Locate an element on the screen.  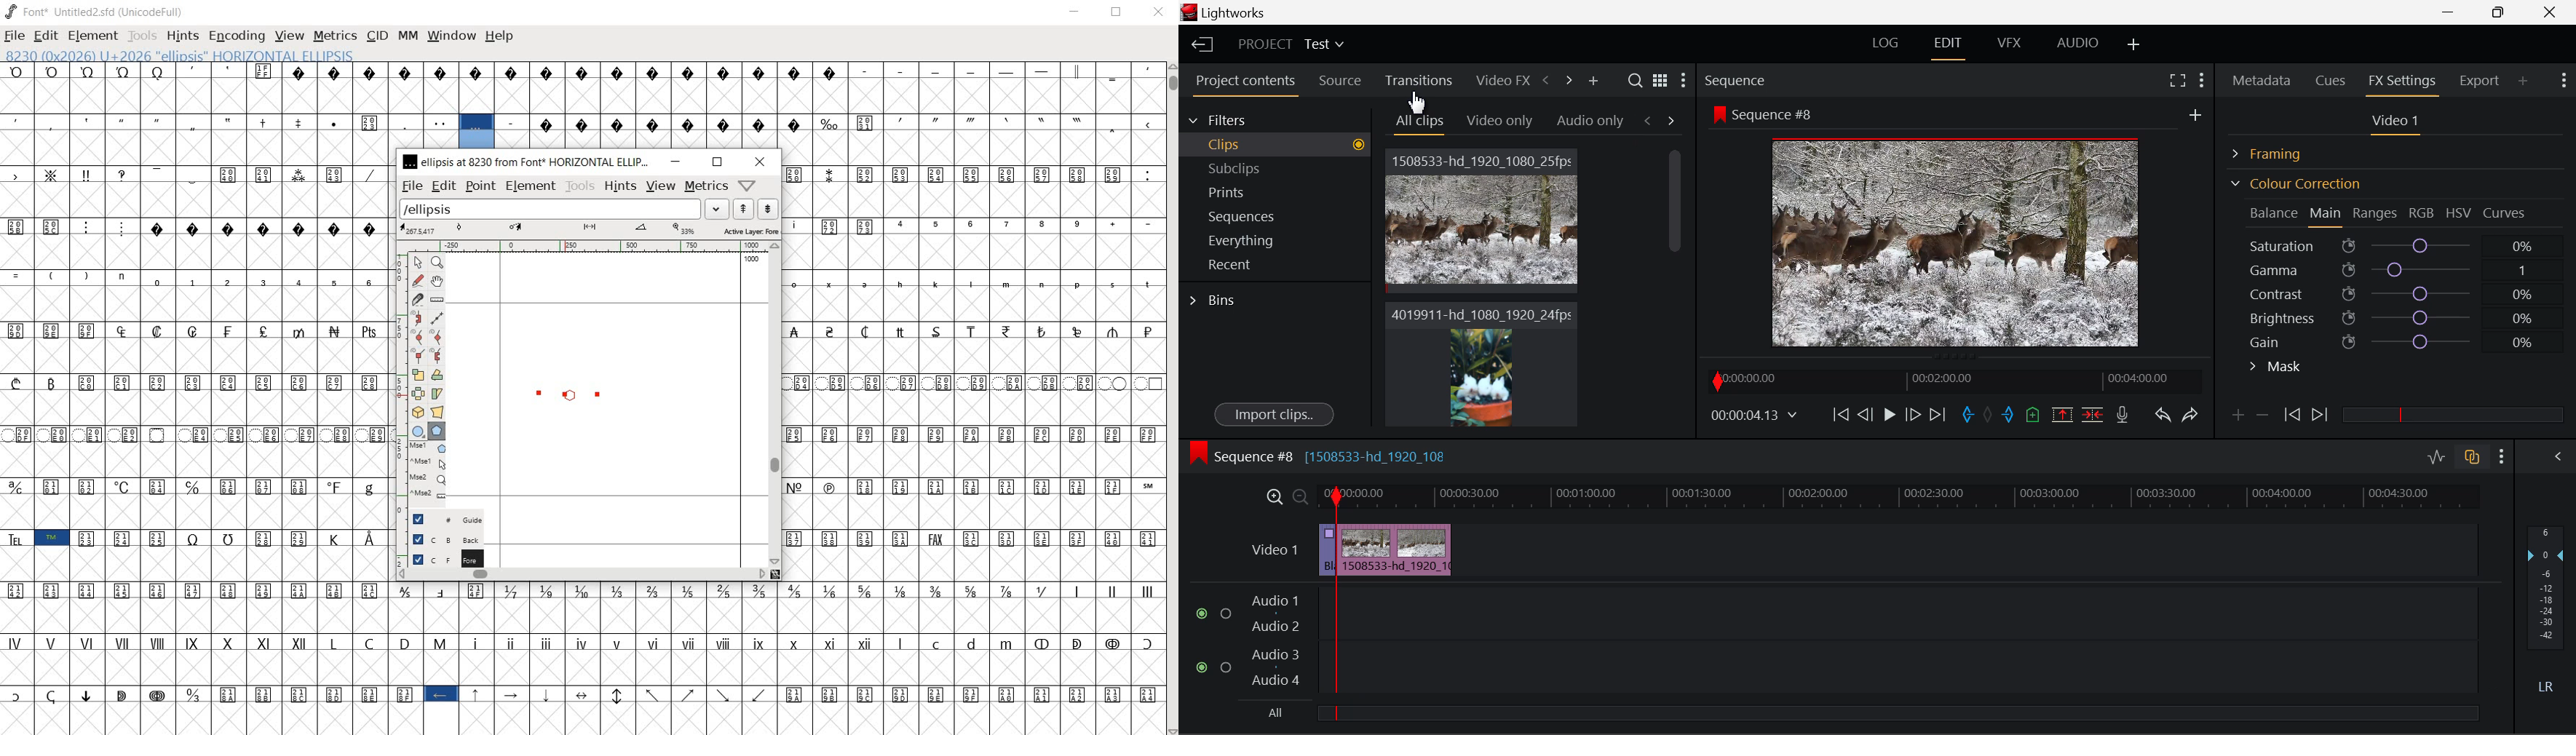
Delete keyframe is located at coordinates (2262, 418).